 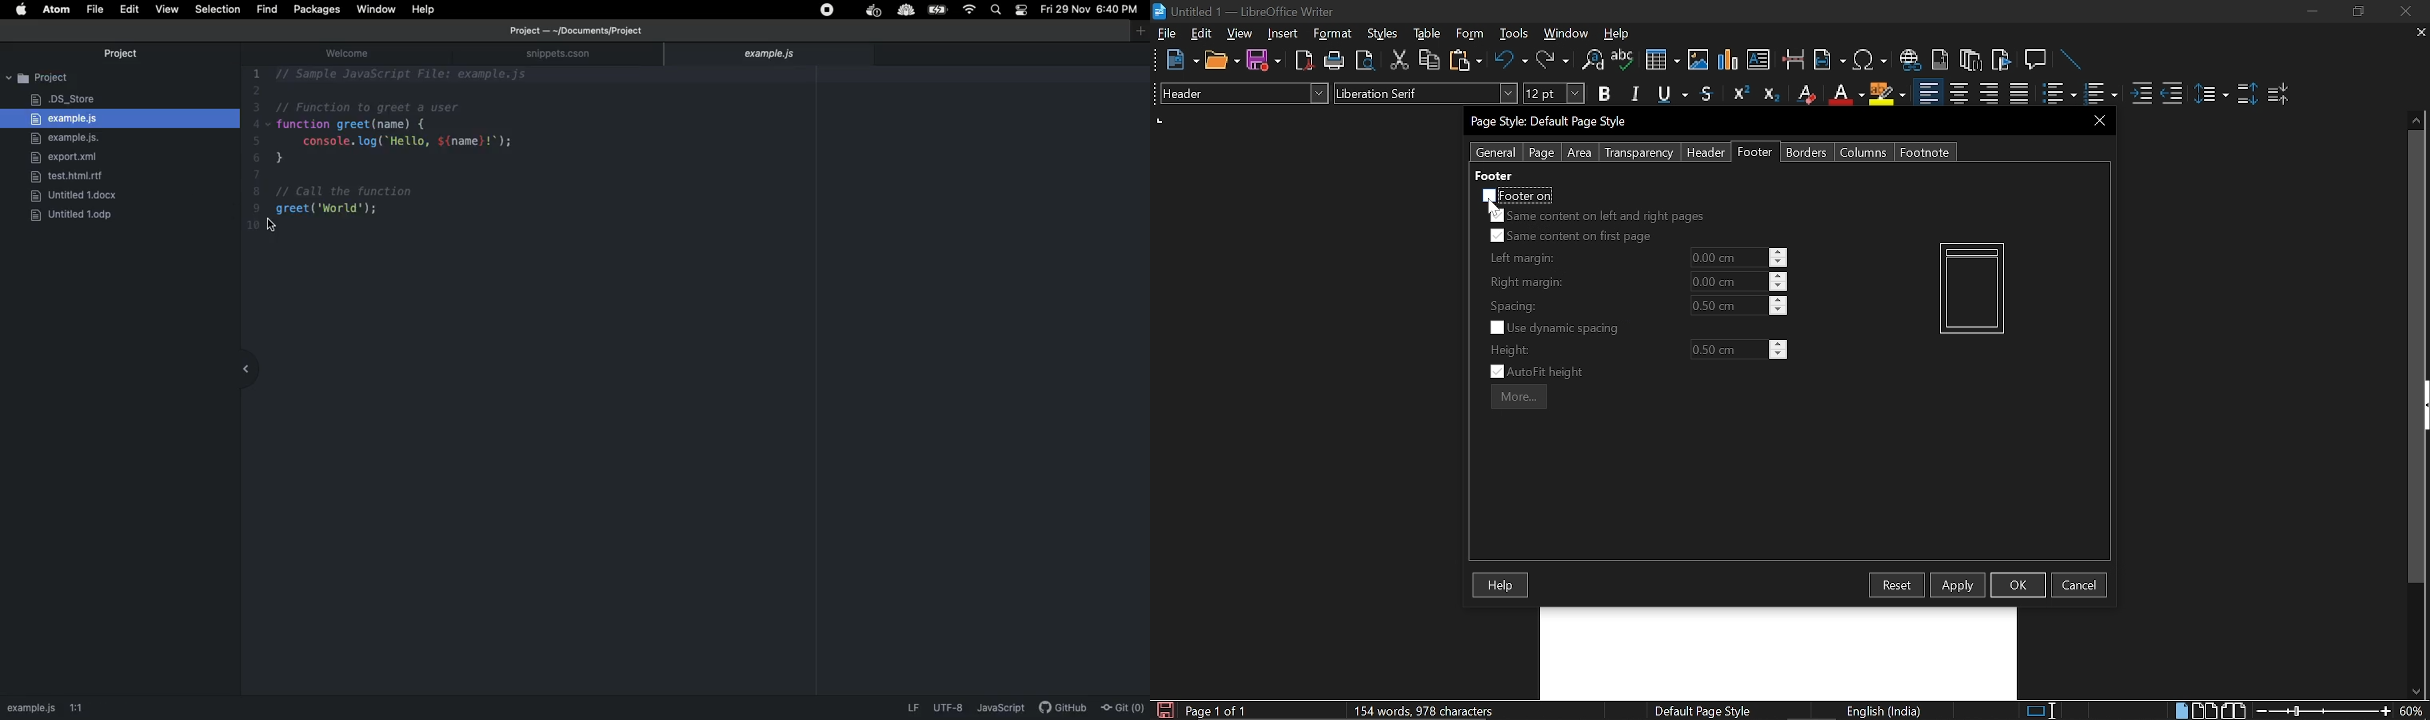 I want to click on Project, so click(x=121, y=54).